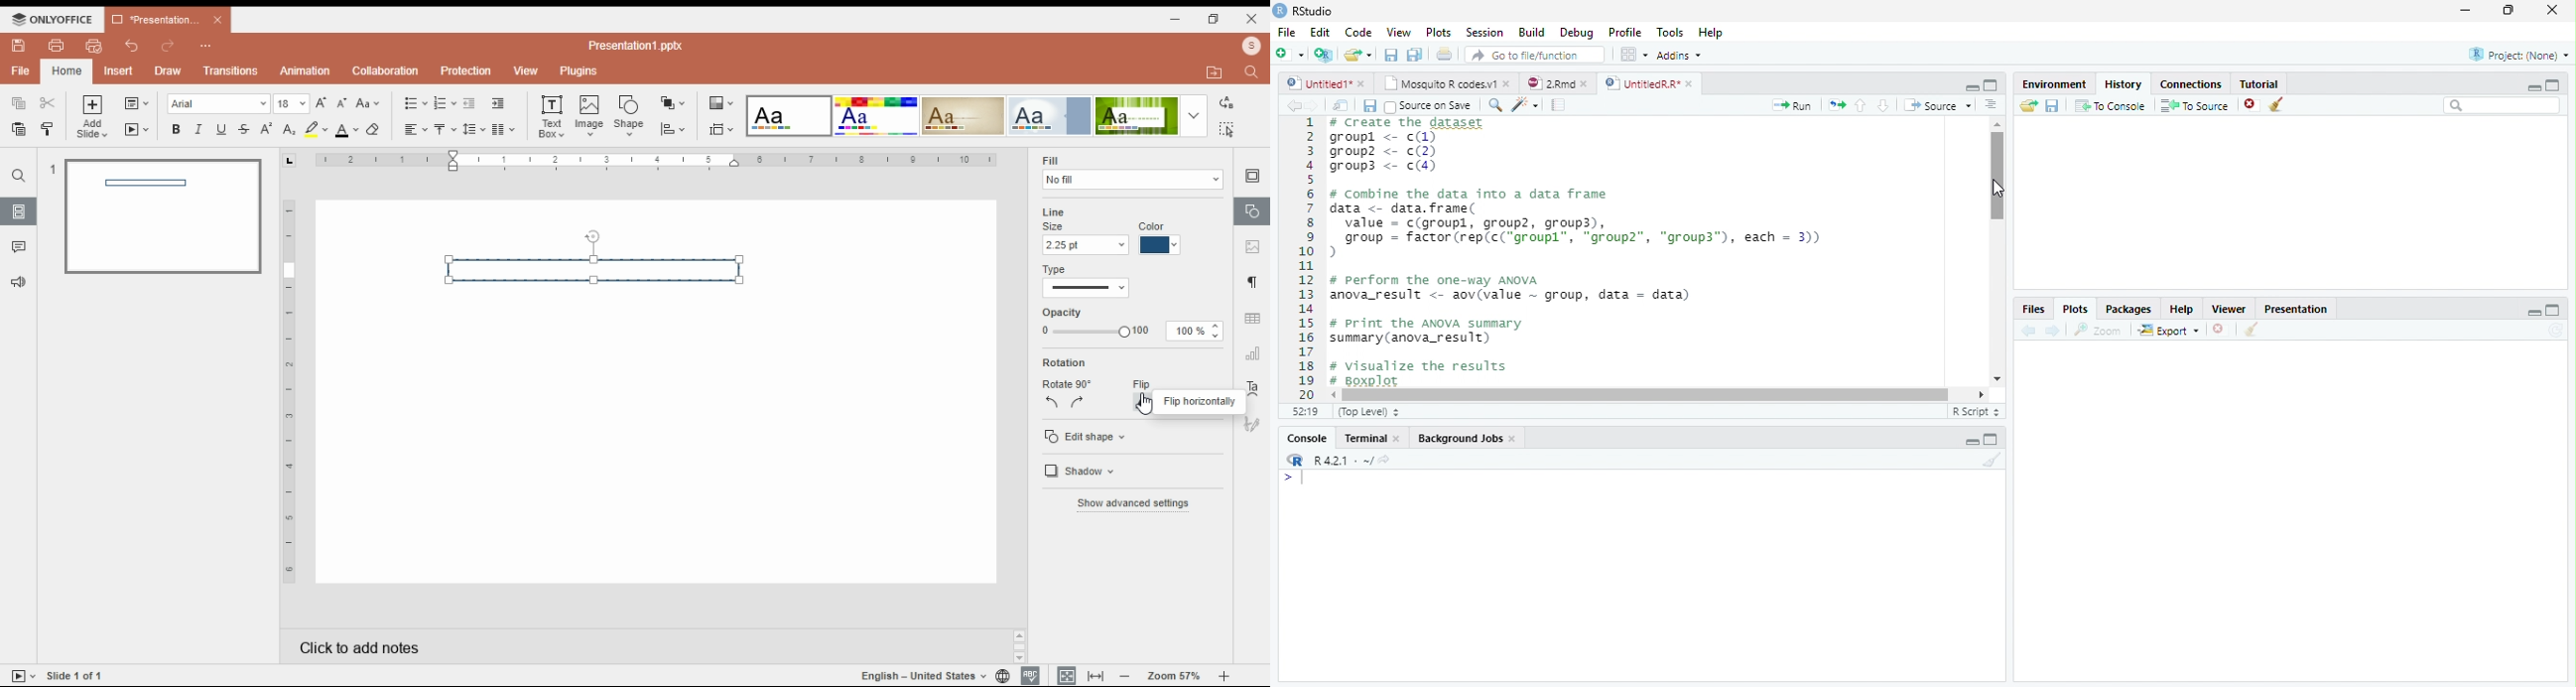 The height and width of the screenshot is (700, 2576). I want to click on Clear Console, so click(2249, 330).